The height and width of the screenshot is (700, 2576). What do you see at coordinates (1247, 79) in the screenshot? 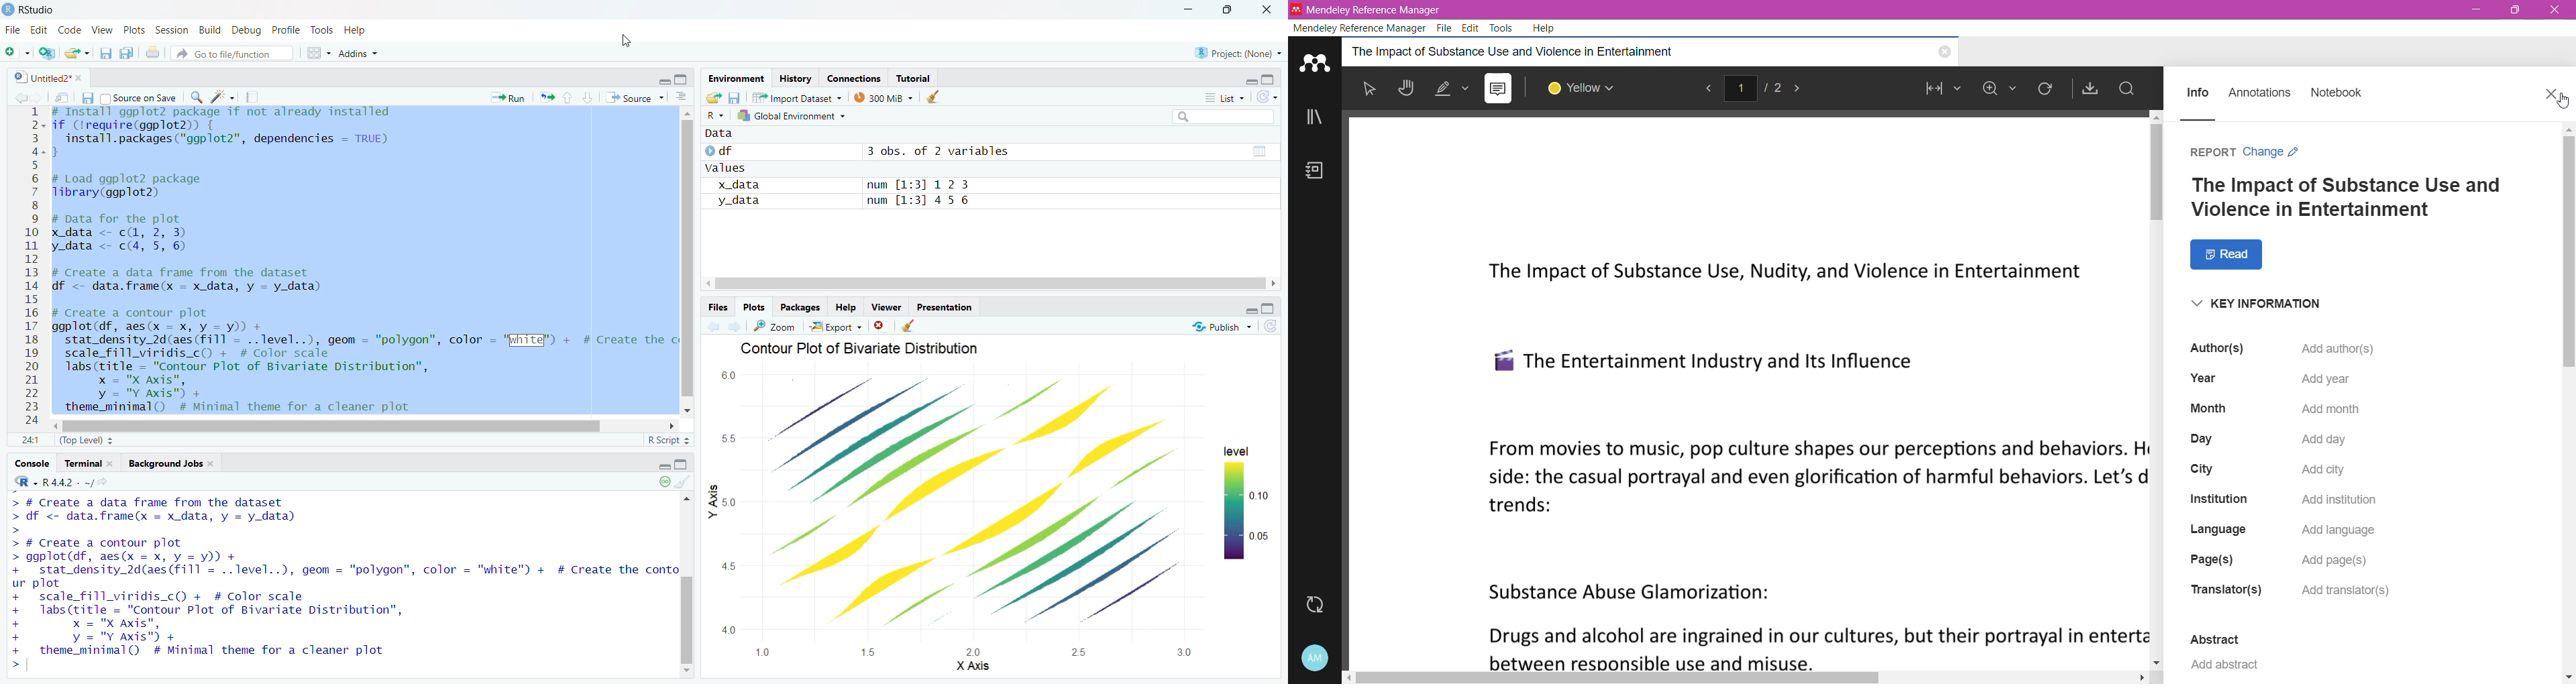
I see `hide r script` at bounding box center [1247, 79].